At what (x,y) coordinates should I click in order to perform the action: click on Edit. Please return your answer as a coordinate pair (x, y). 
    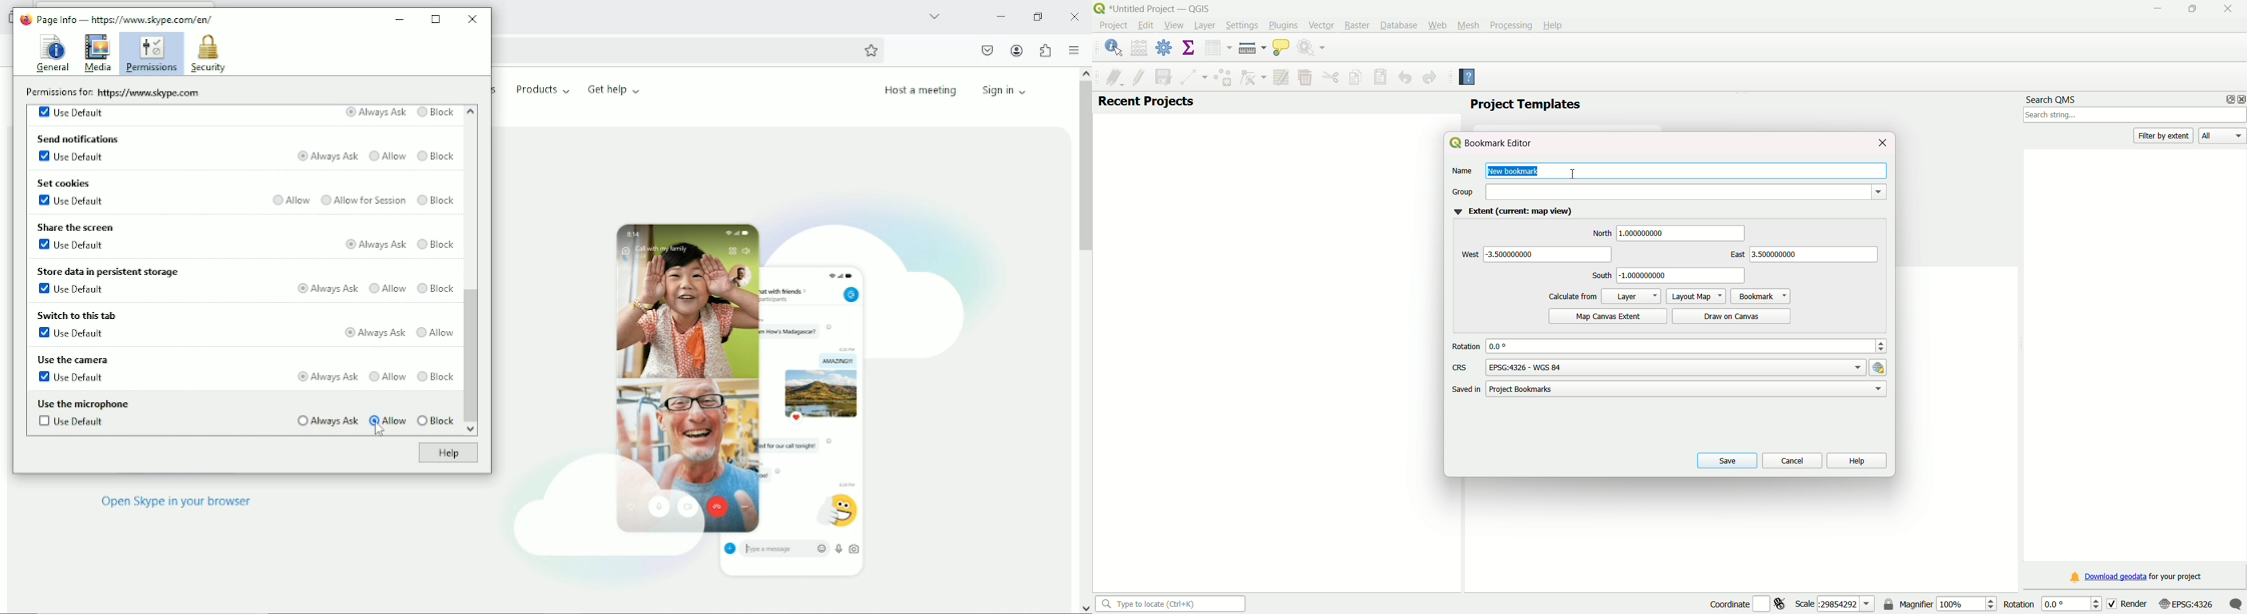
    Looking at the image, I should click on (1145, 25).